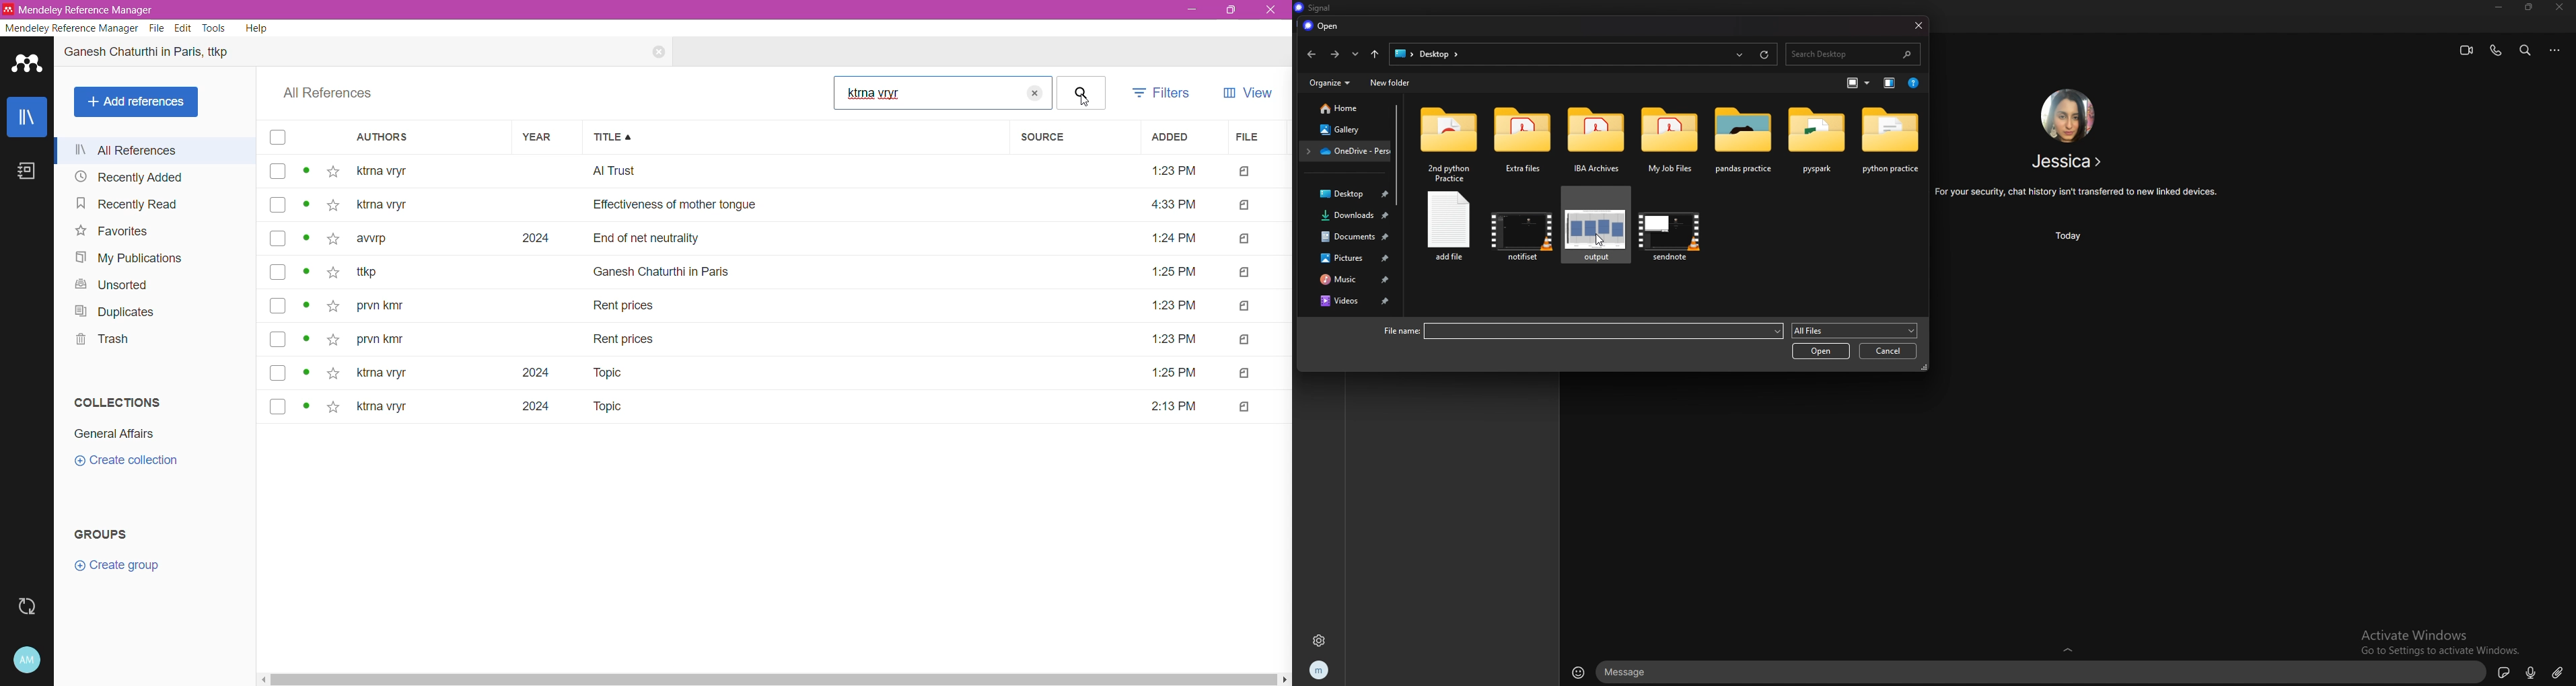 Image resolution: width=2576 pixels, height=700 pixels. I want to click on file type, so click(1243, 240).